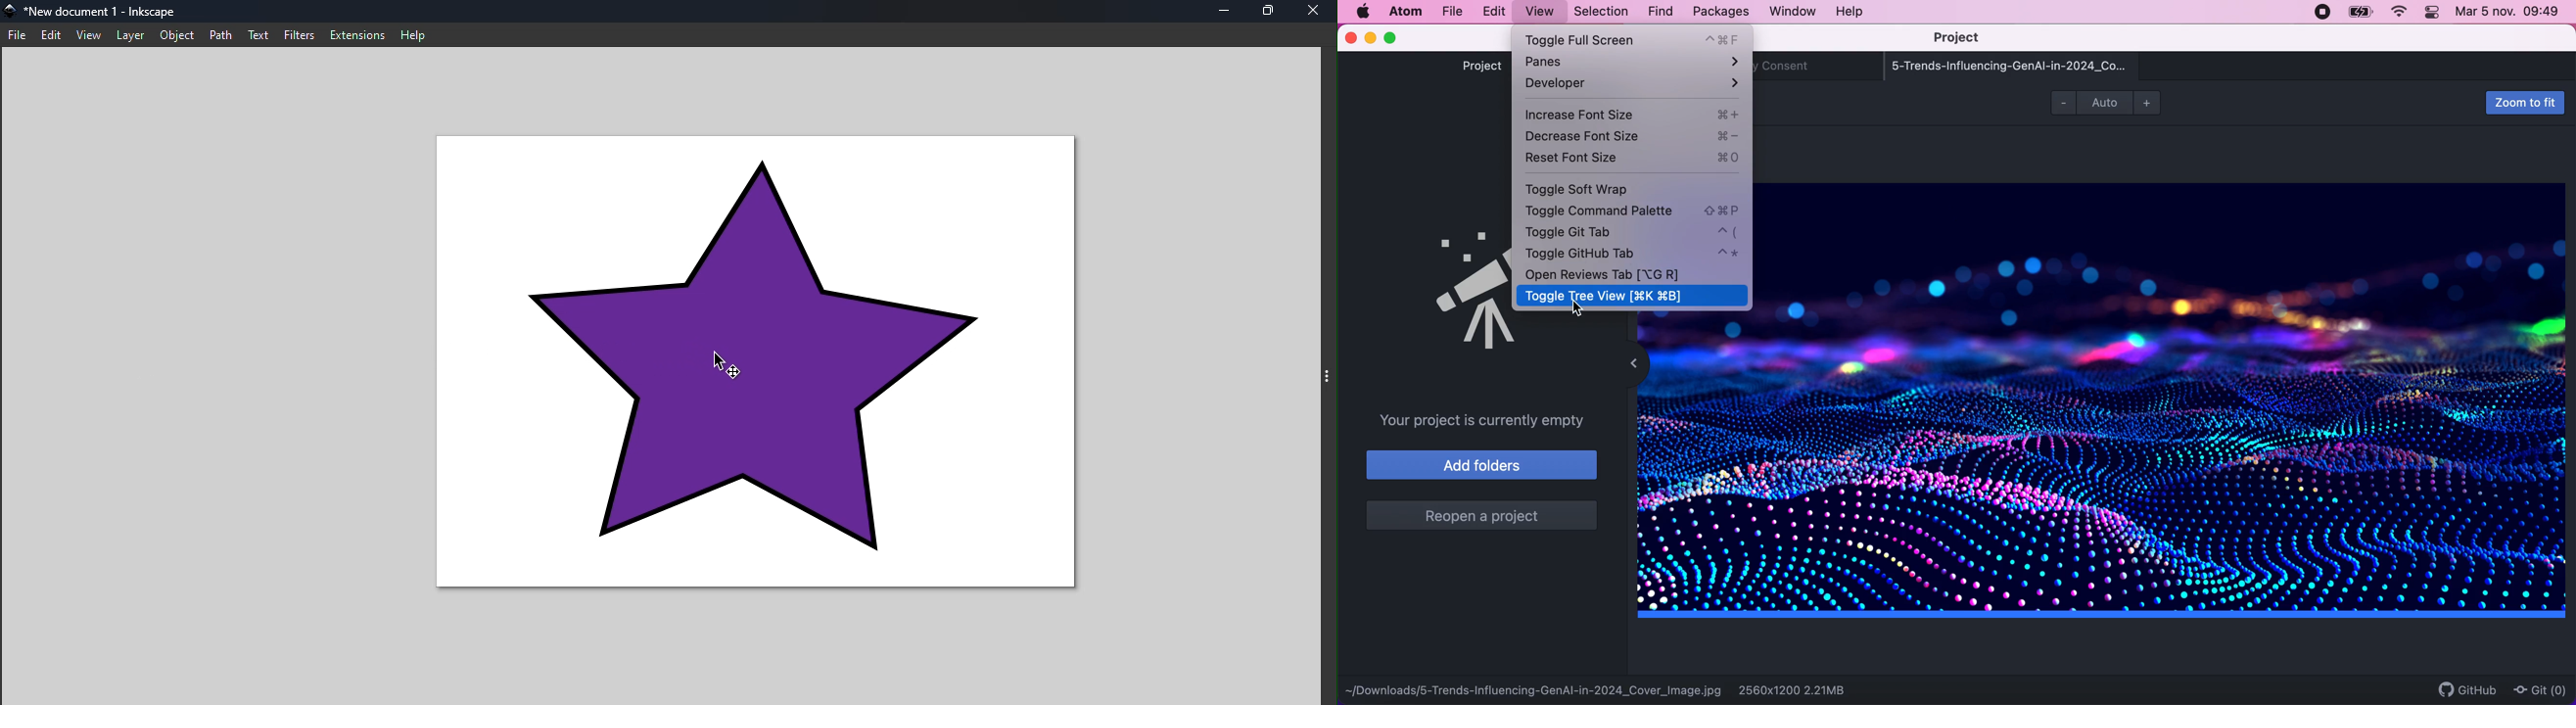  What do you see at coordinates (298, 33) in the screenshot?
I see `Filters` at bounding box center [298, 33].